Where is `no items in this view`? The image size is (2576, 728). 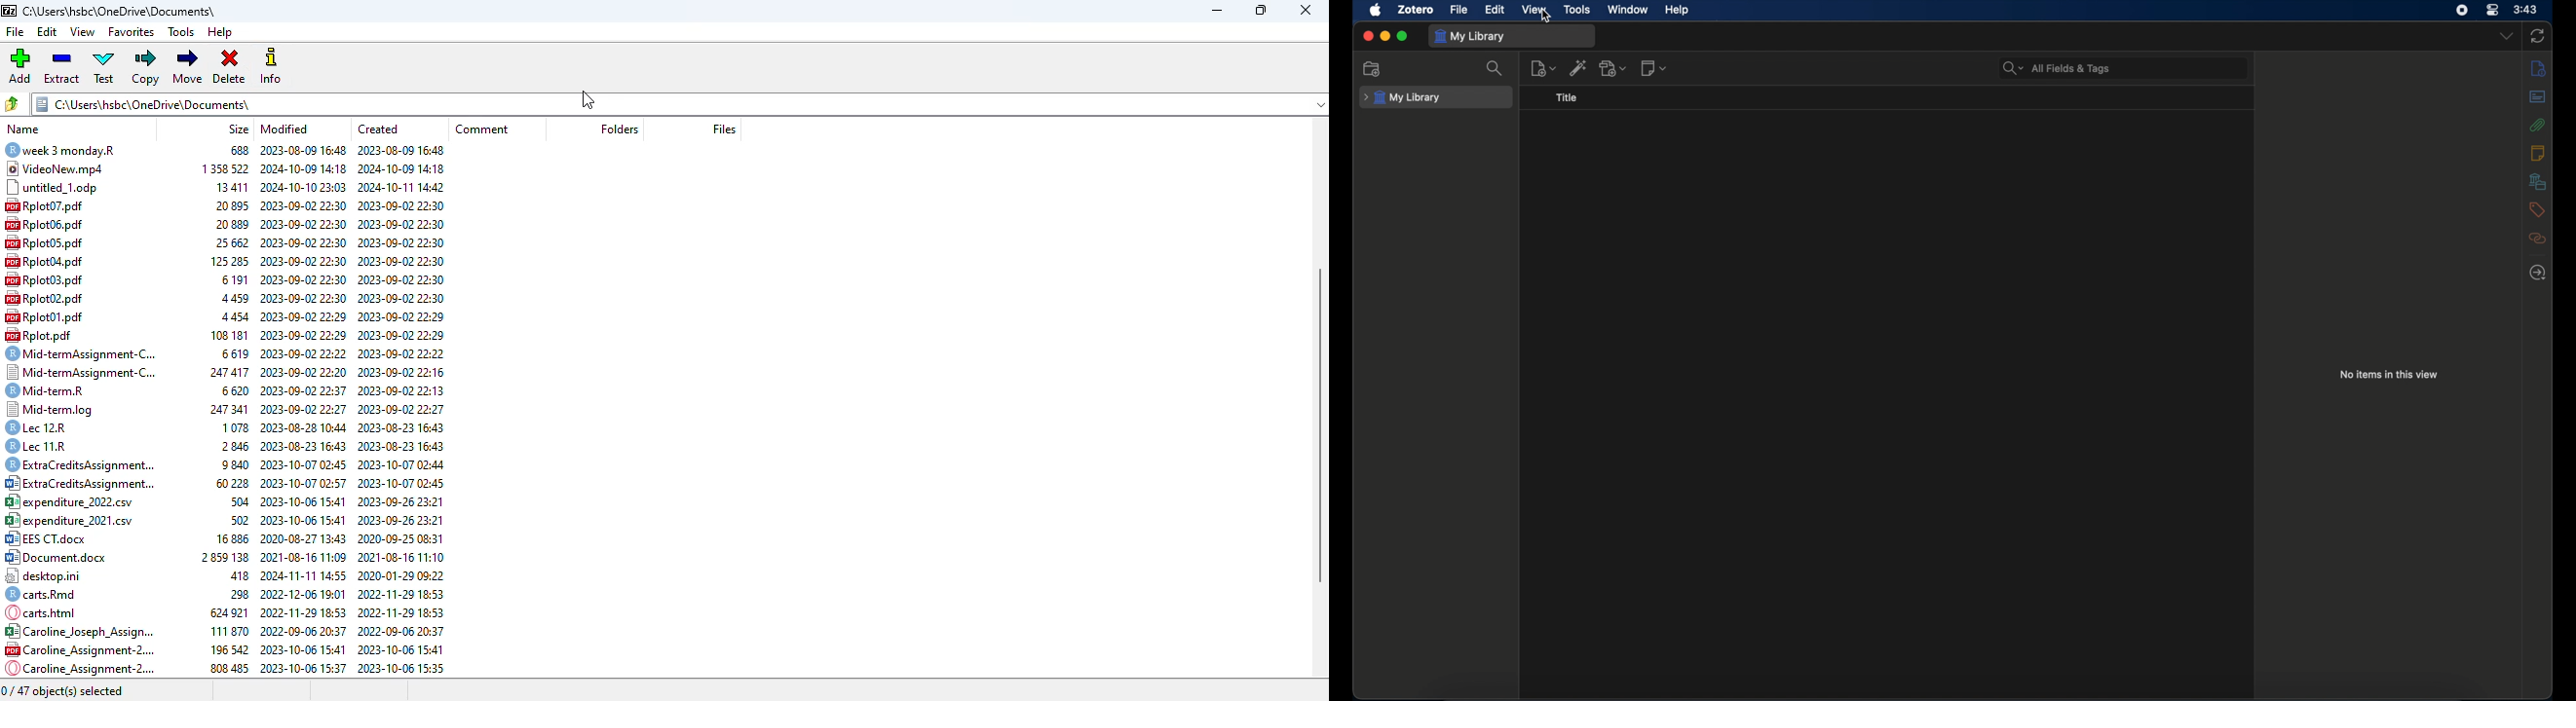
no items in this view is located at coordinates (2389, 374).